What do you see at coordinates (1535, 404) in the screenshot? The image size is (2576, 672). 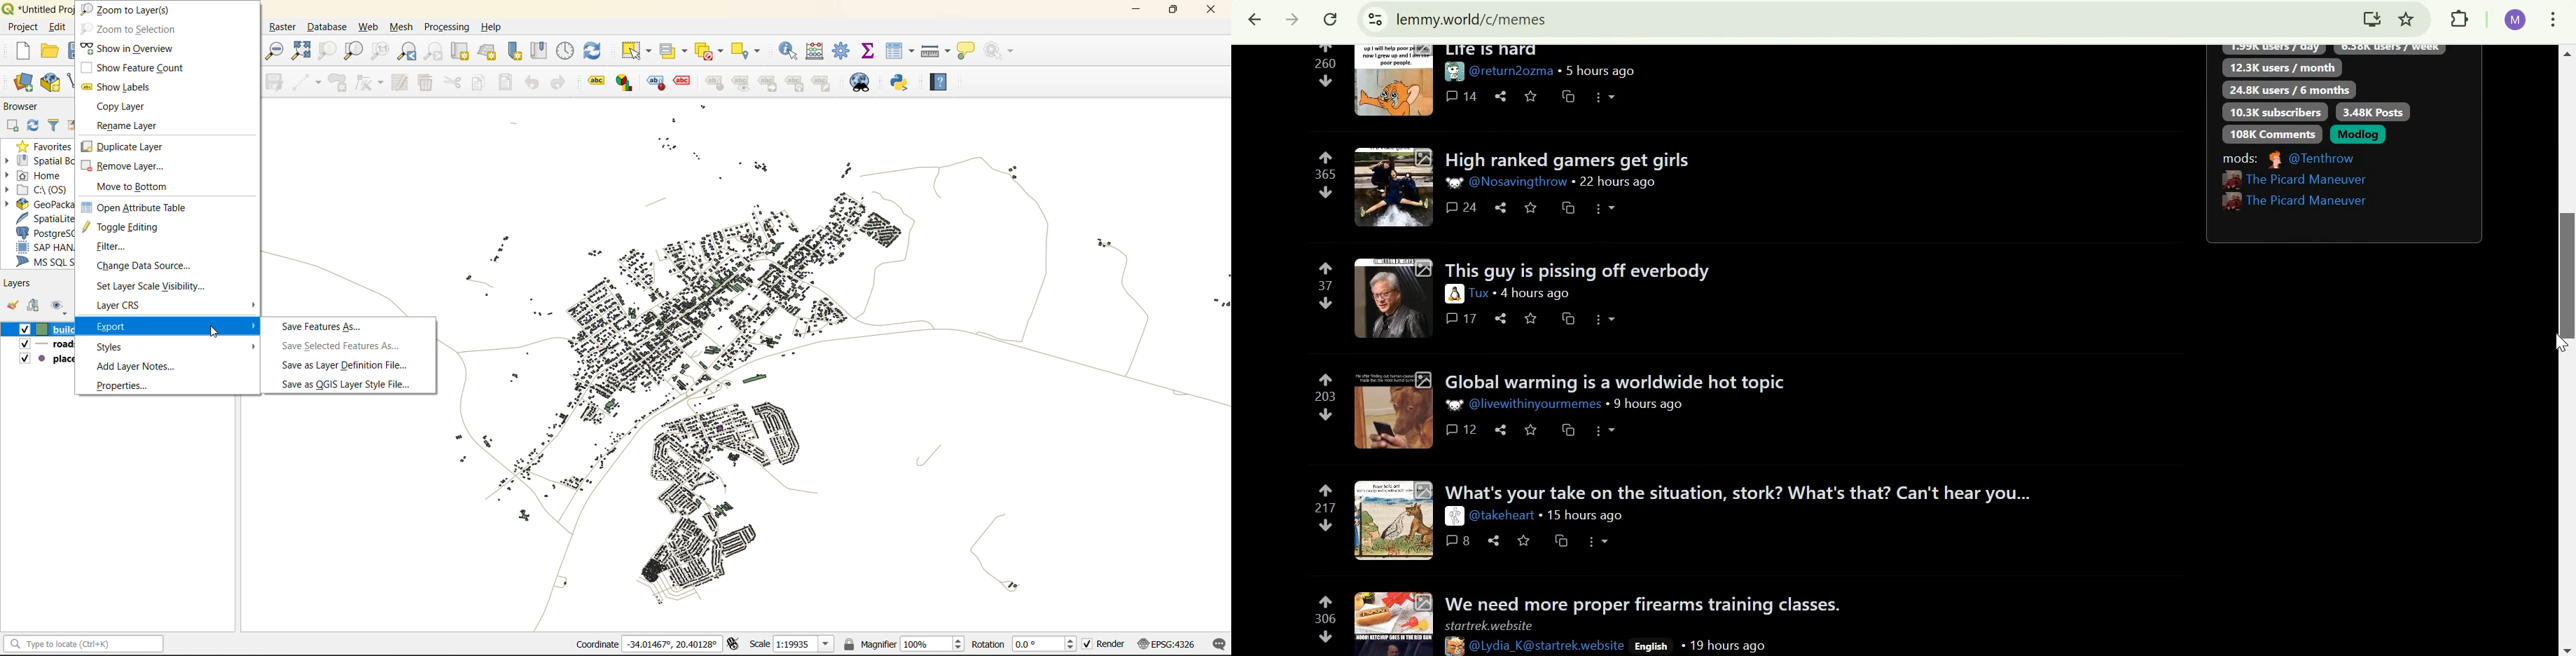 I see `user id` at bounding box center [1535, 404].